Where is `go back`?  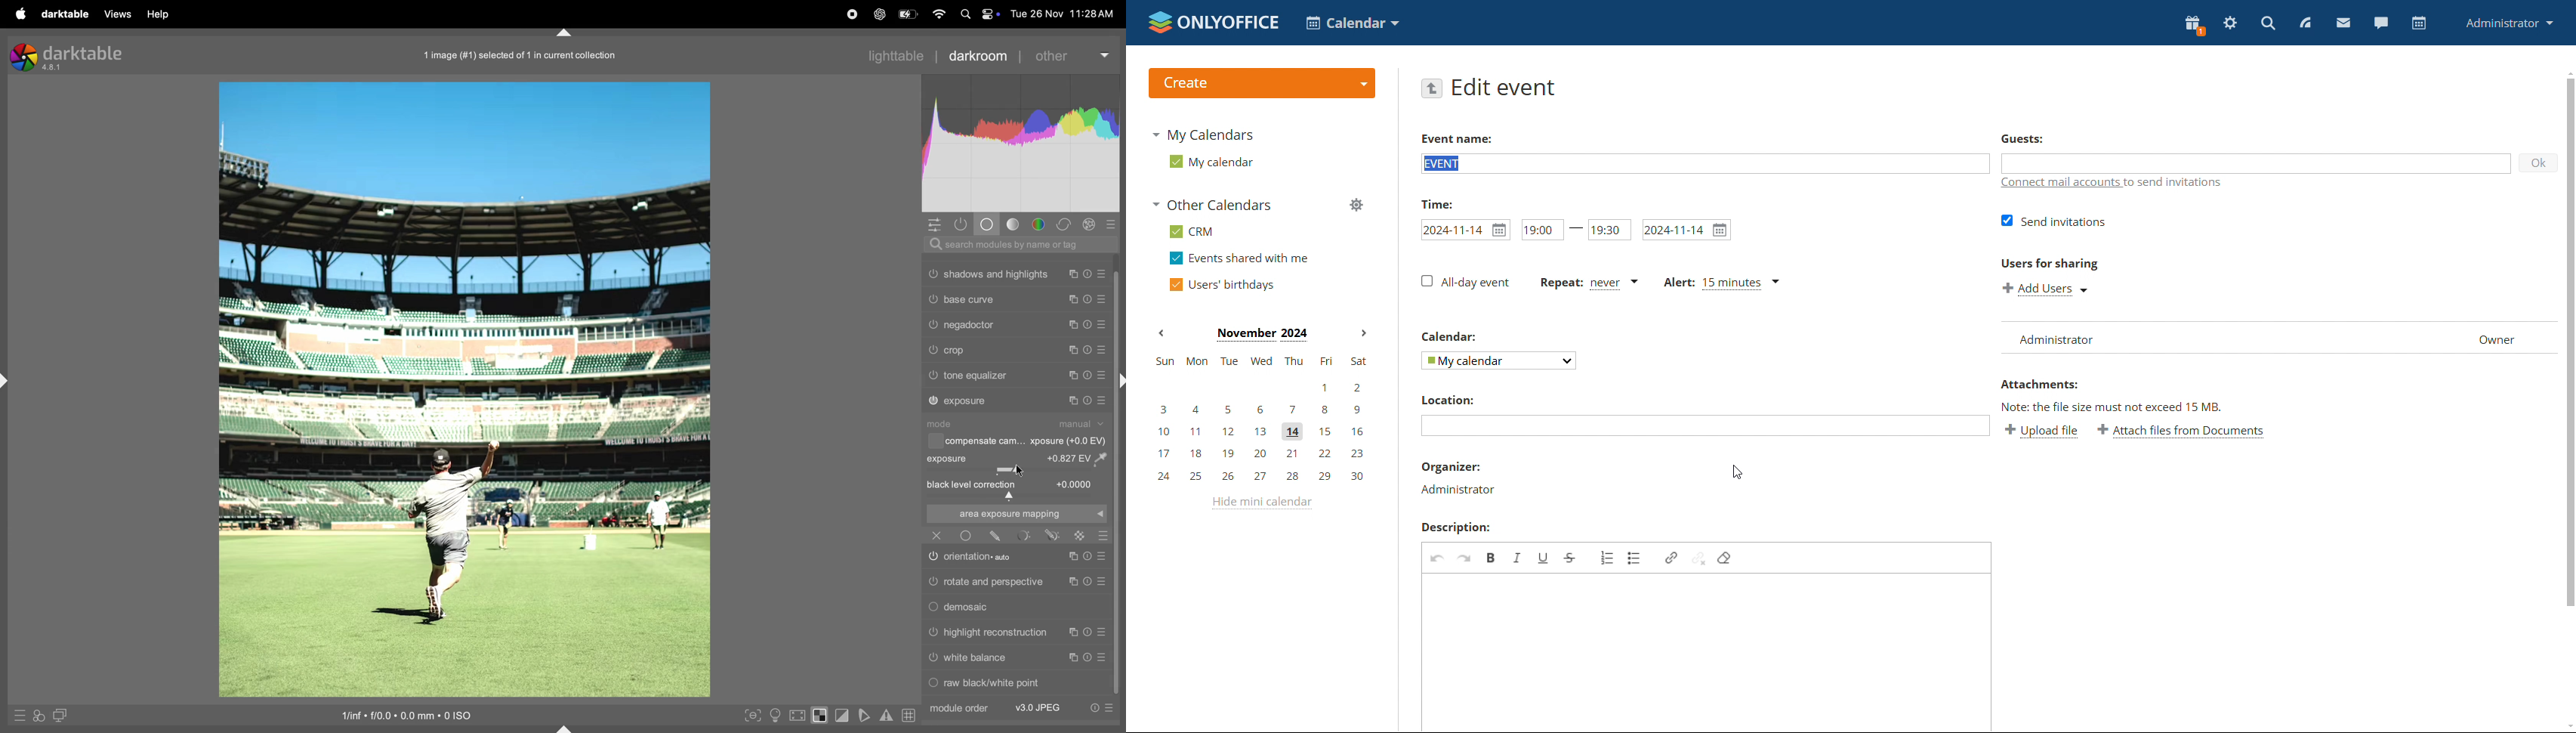
go back is located at coordinates (1432, 88).